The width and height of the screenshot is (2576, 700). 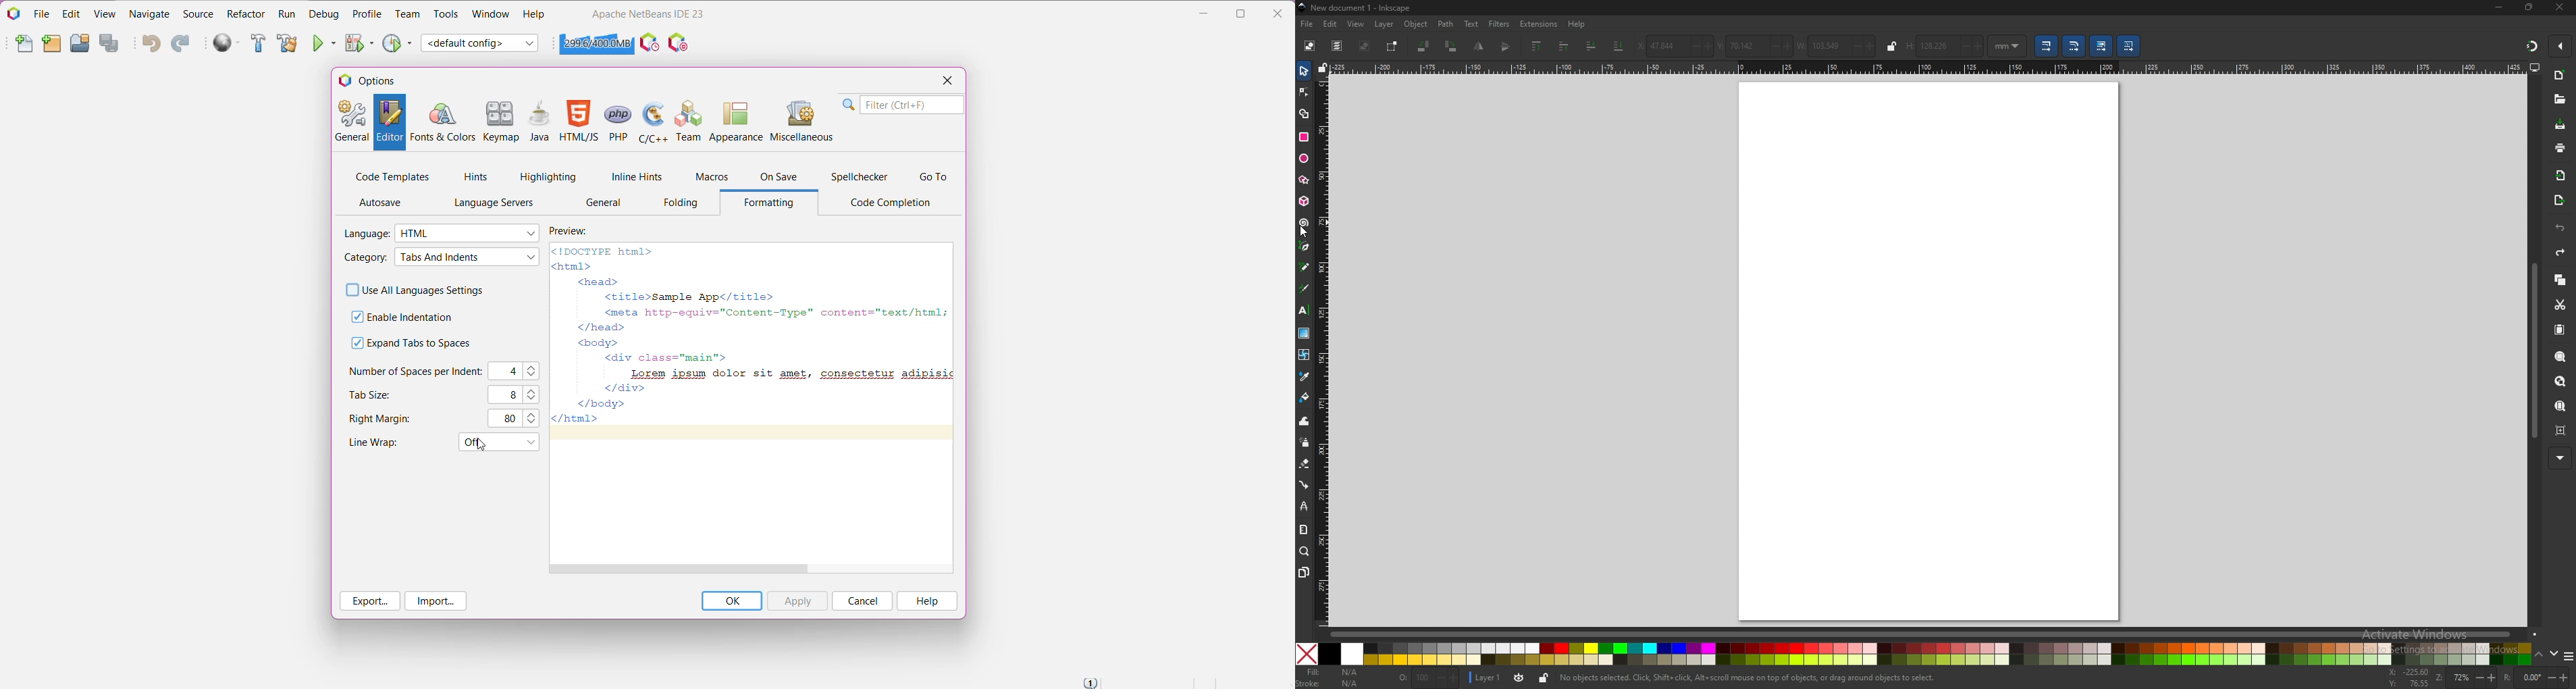 I want to click on extensions, so click(x=1540, y=24).